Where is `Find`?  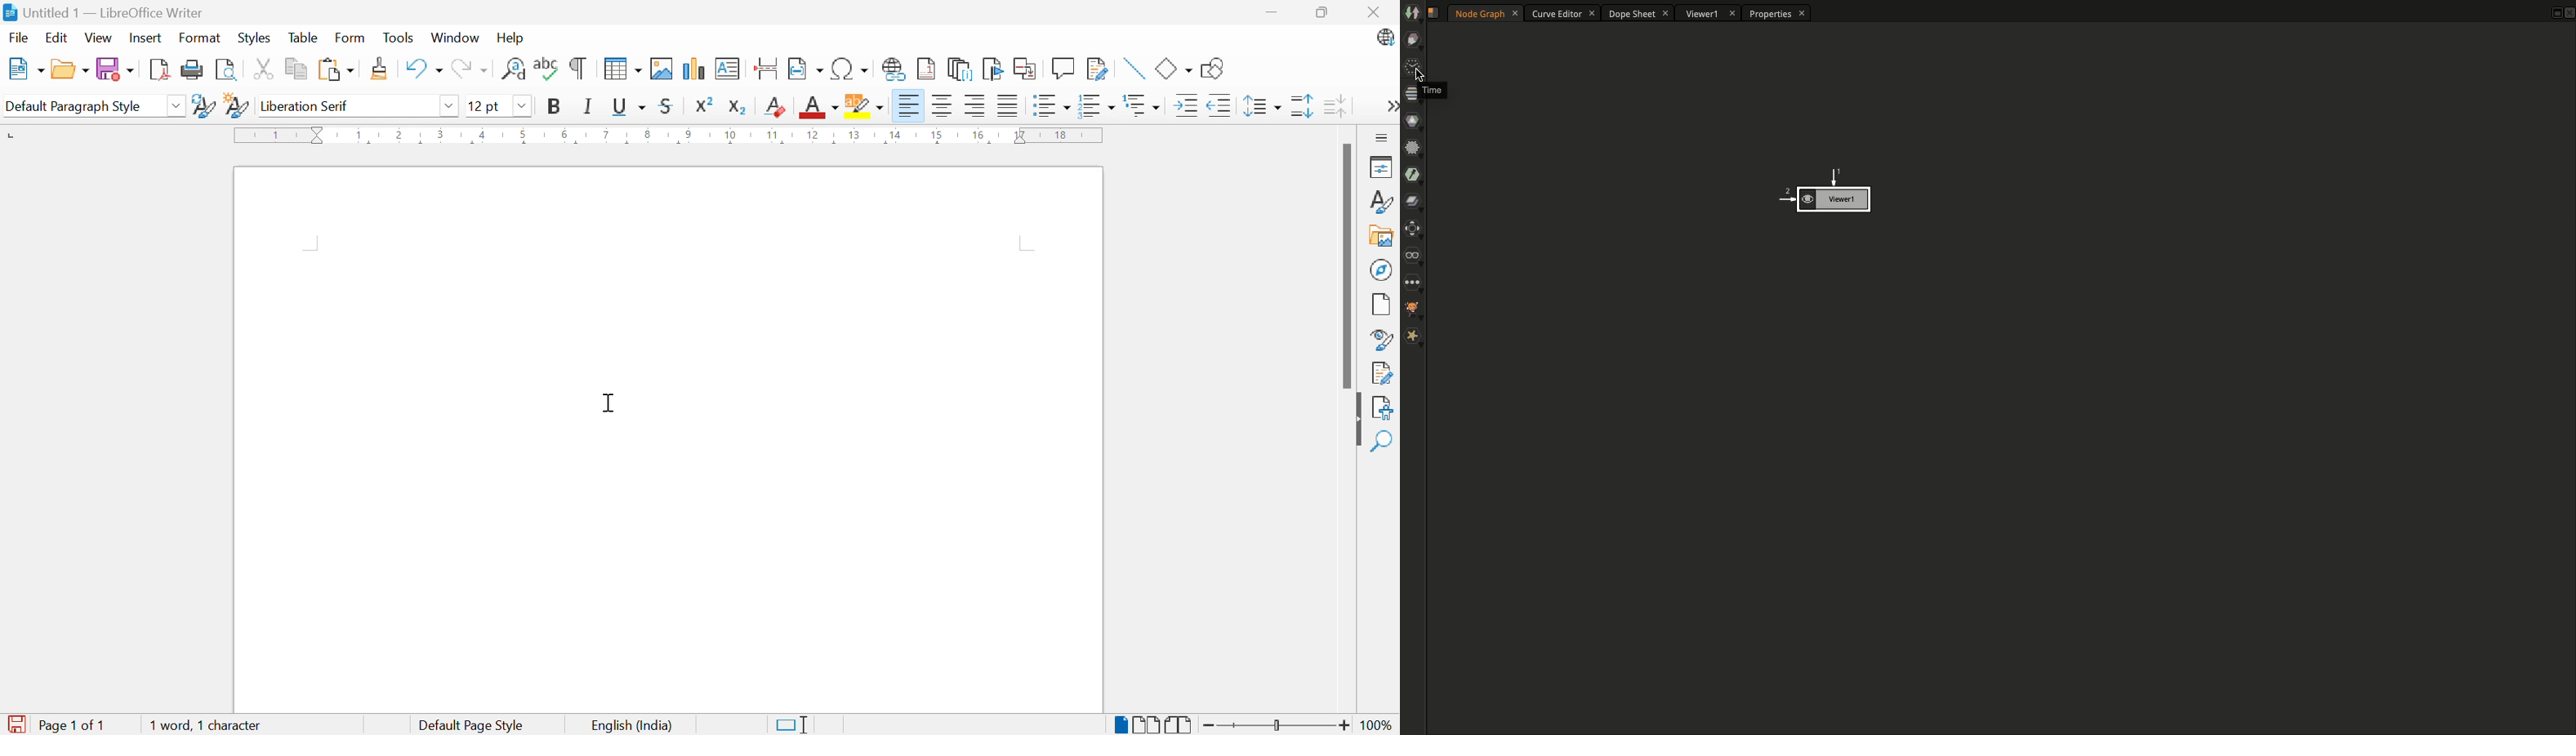 Find is located at coordinates (1384, 441).